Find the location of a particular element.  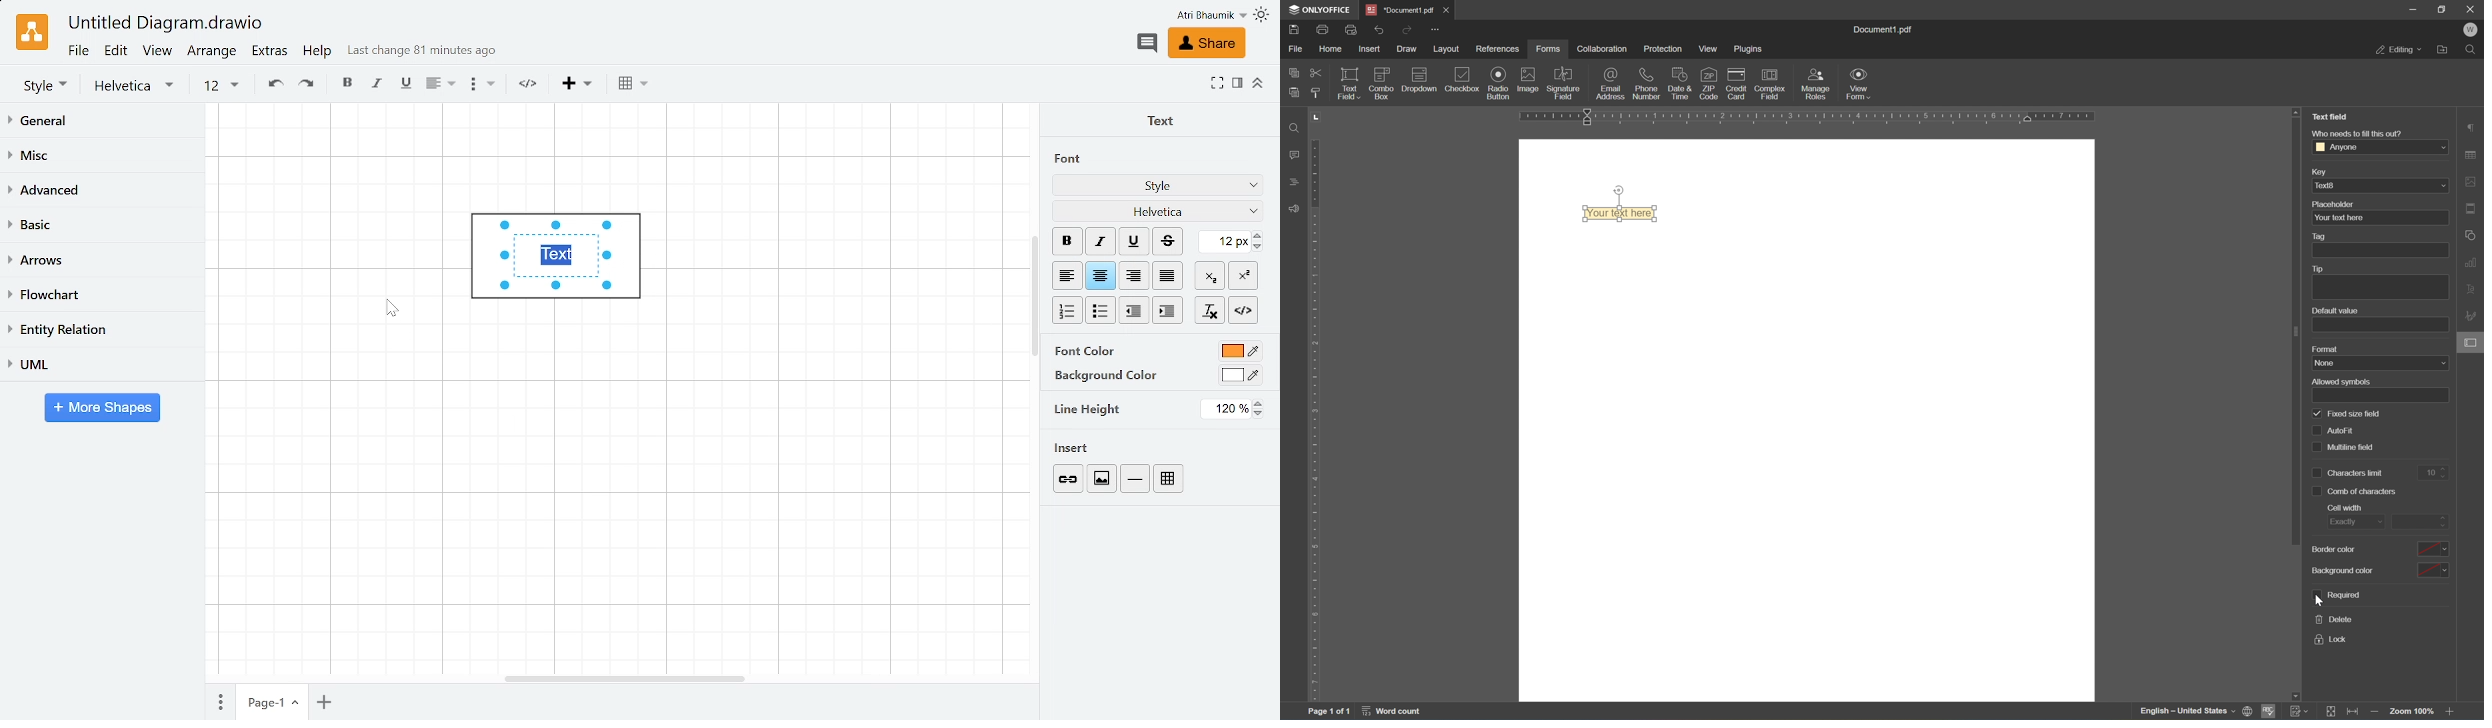

zoom in is located at coordinates (2453, 712).